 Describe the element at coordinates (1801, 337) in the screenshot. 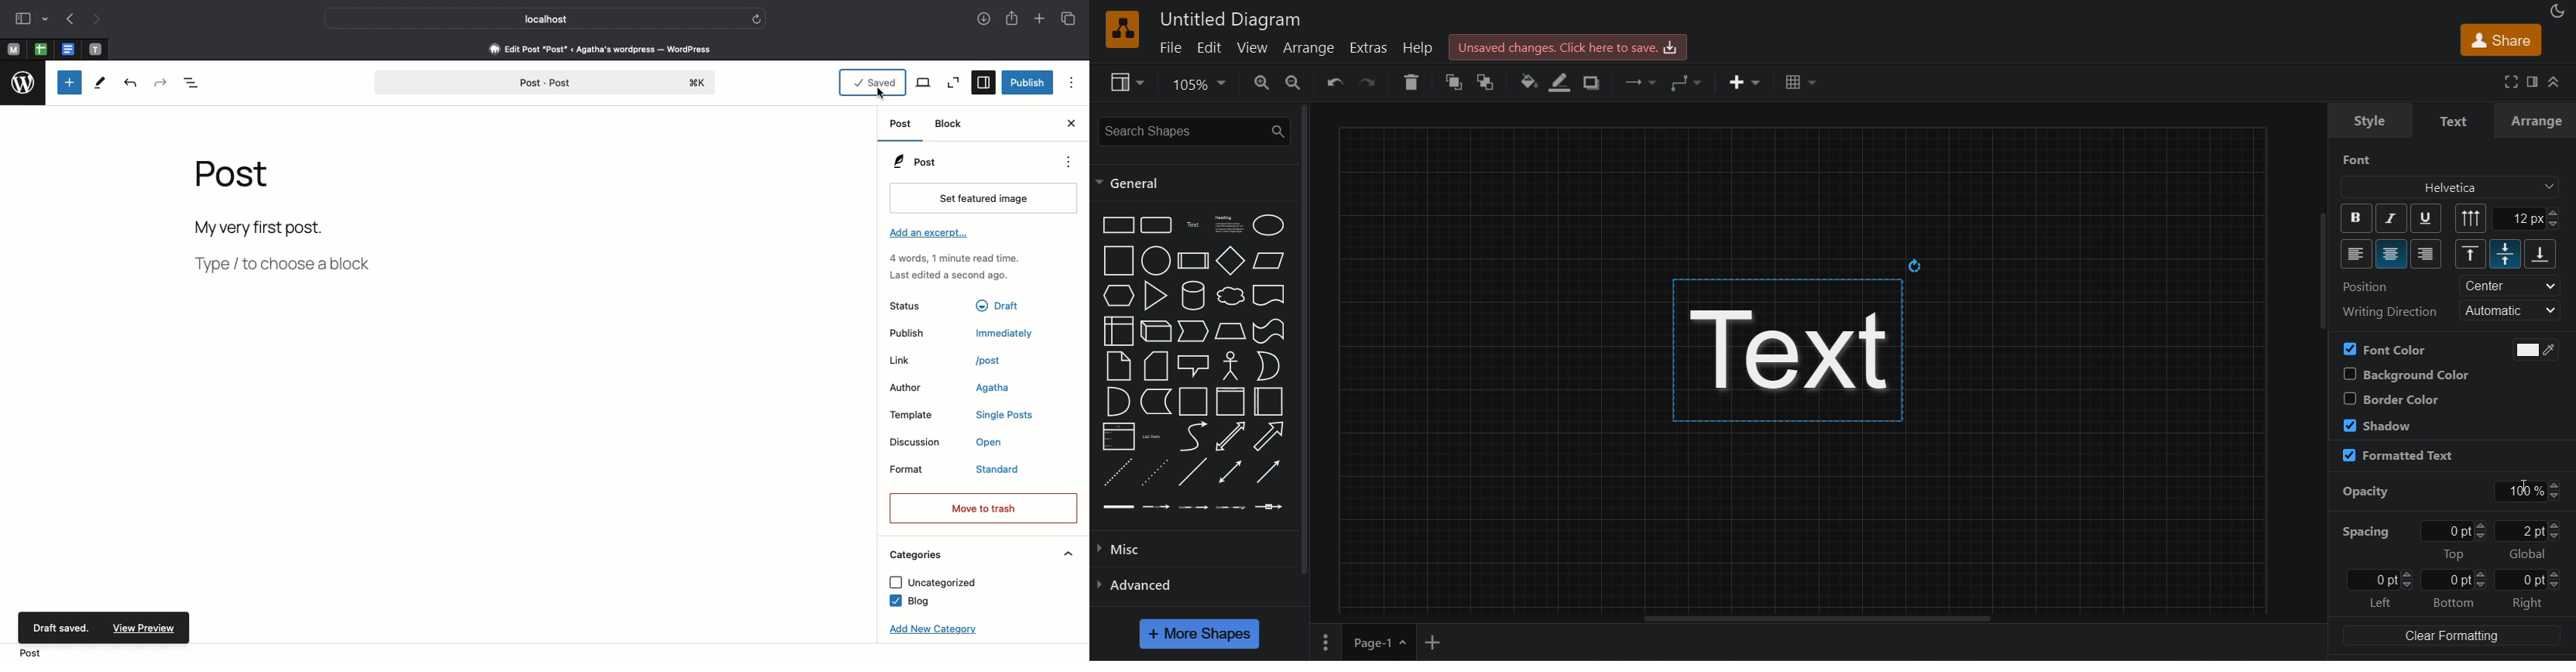

I see `text` at that location.